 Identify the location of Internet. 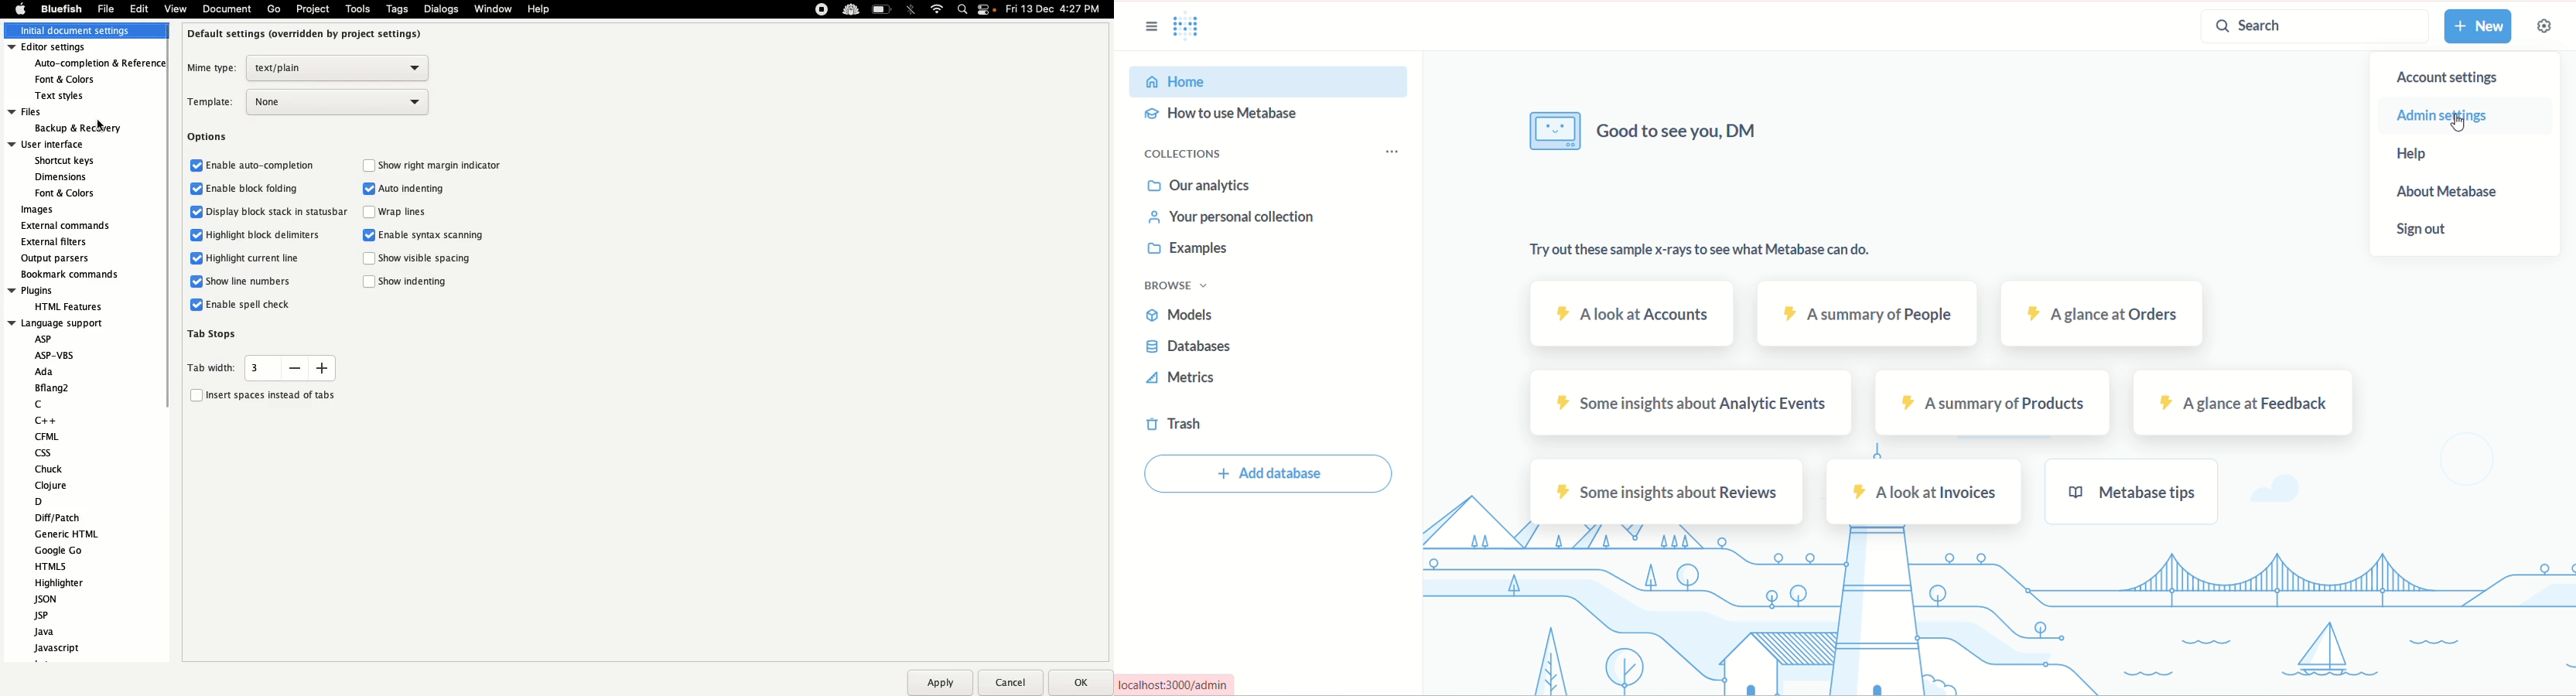
(936, 9).